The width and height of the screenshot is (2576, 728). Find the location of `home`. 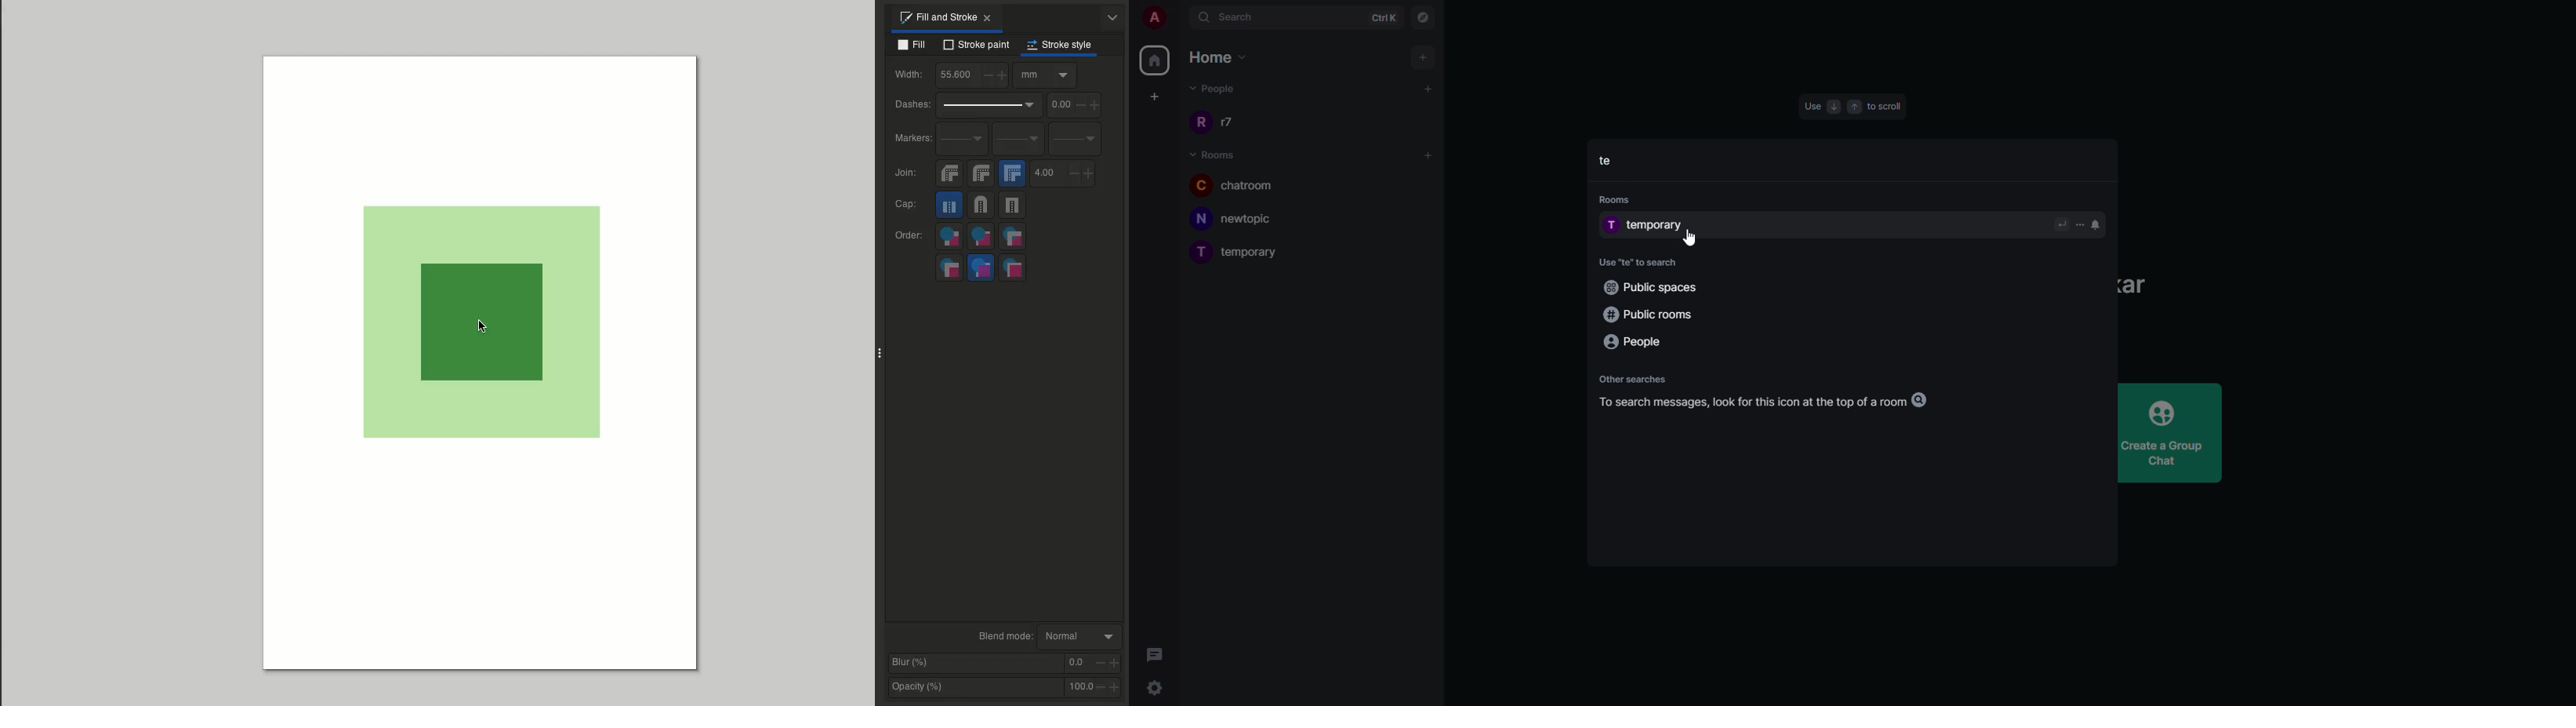

home is located at coordinates (1154, 60).